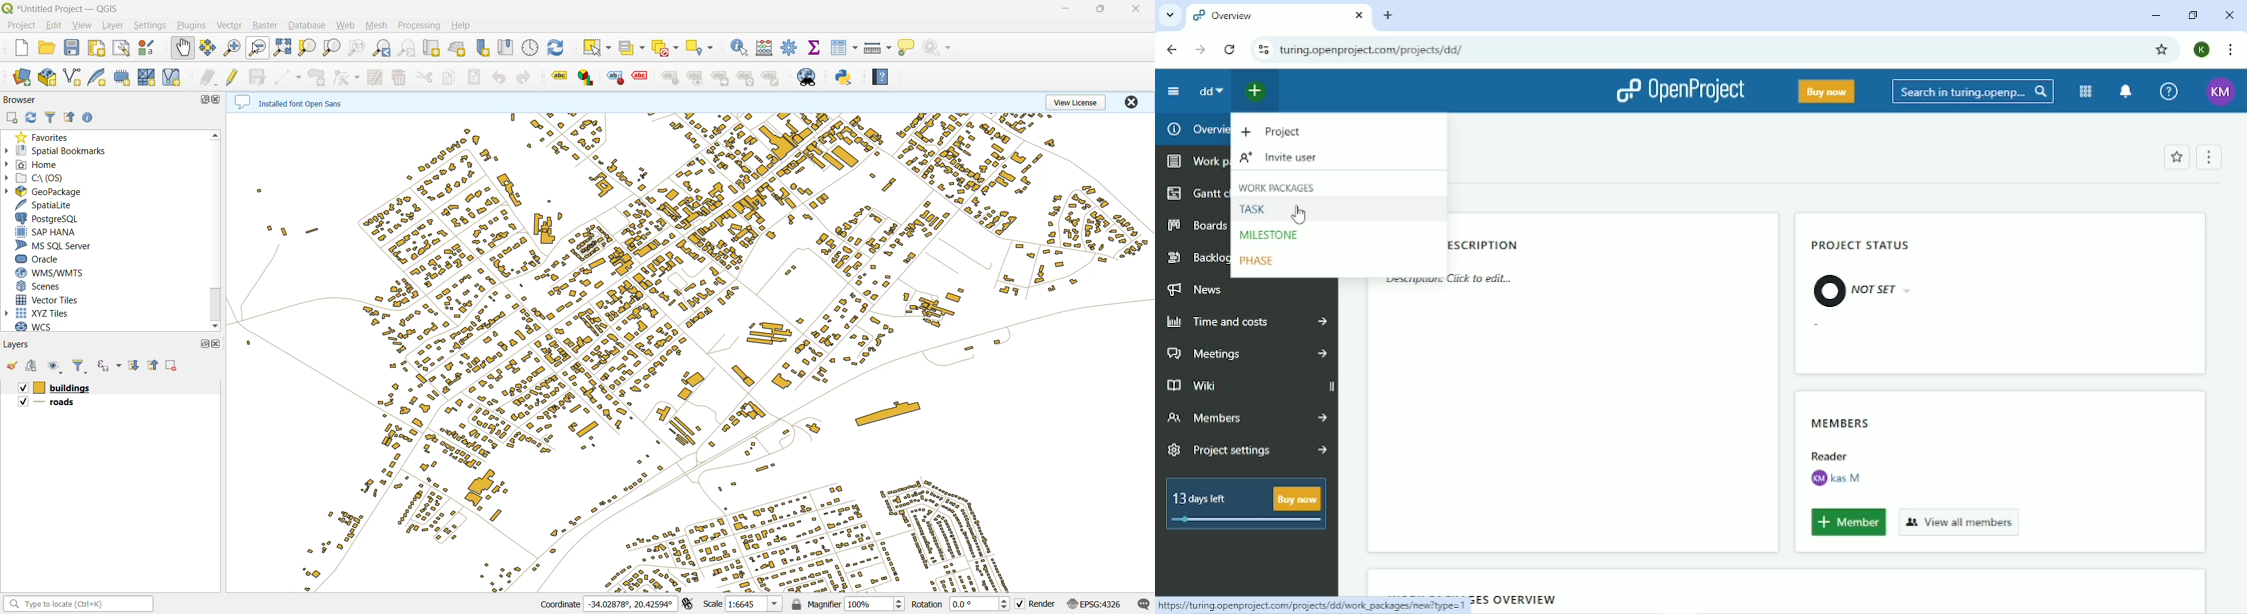  I want to click on zoom next, so click(409, 49).